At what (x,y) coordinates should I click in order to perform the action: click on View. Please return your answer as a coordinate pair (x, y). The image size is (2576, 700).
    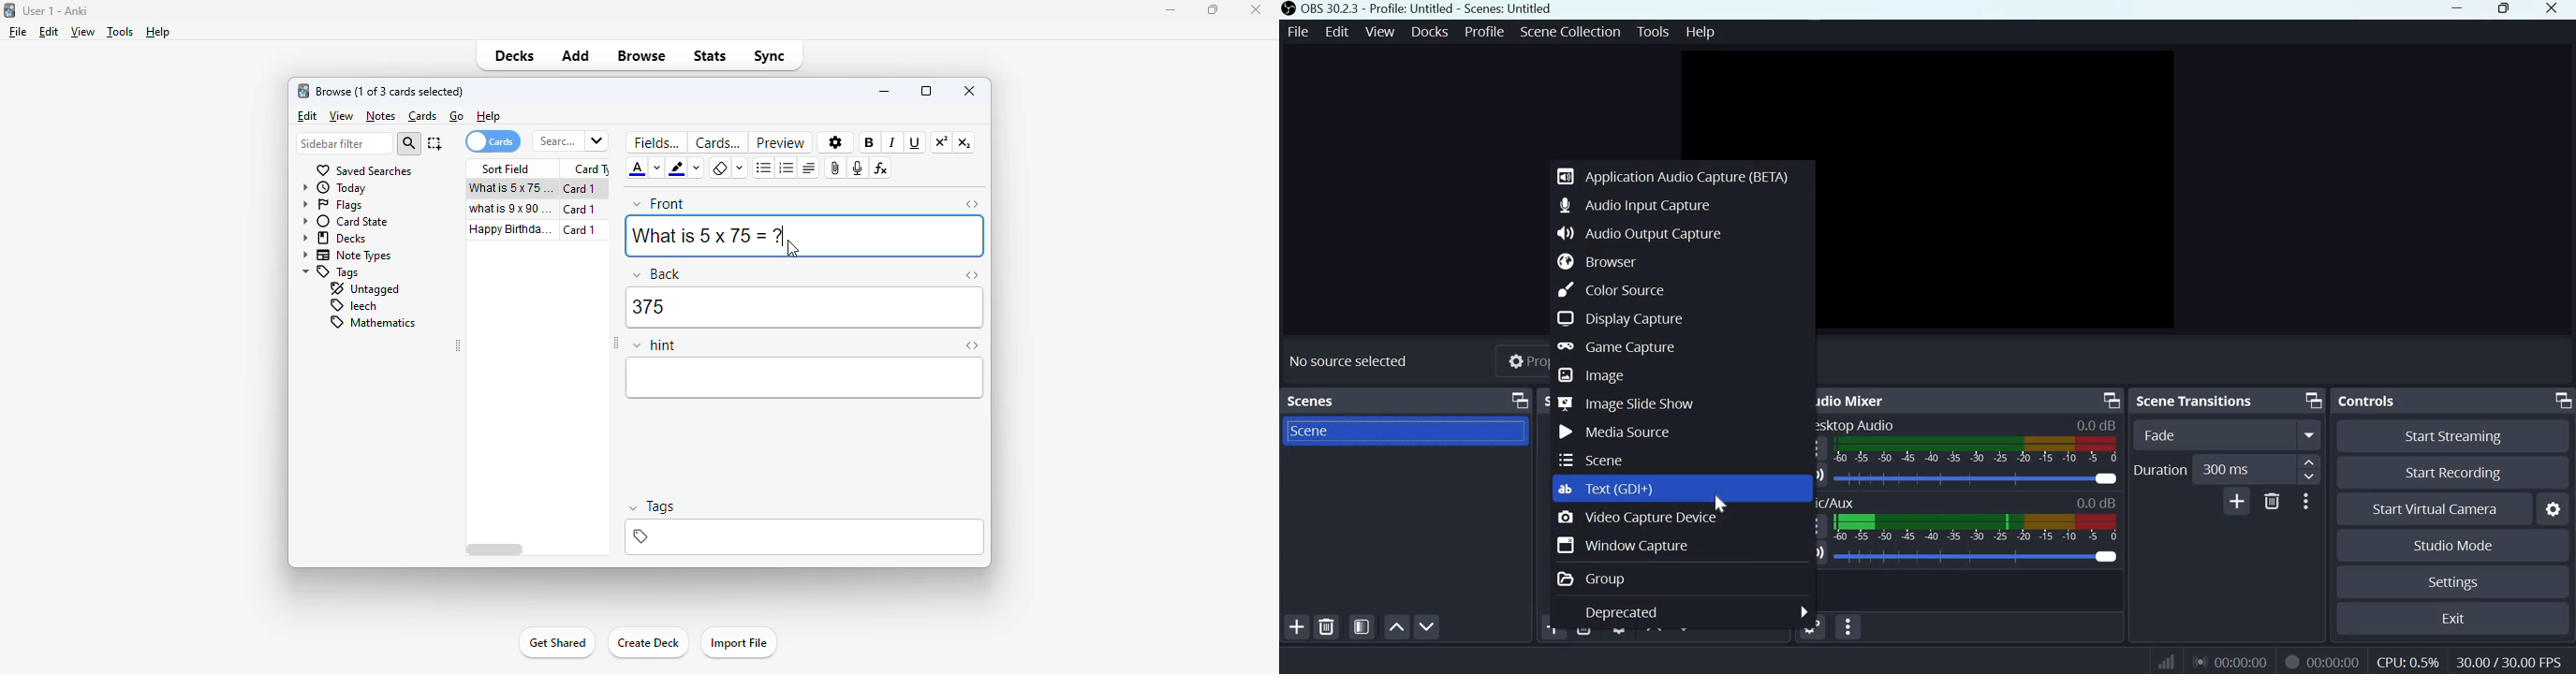
    Looking at the image, I should click on (1381, 31).